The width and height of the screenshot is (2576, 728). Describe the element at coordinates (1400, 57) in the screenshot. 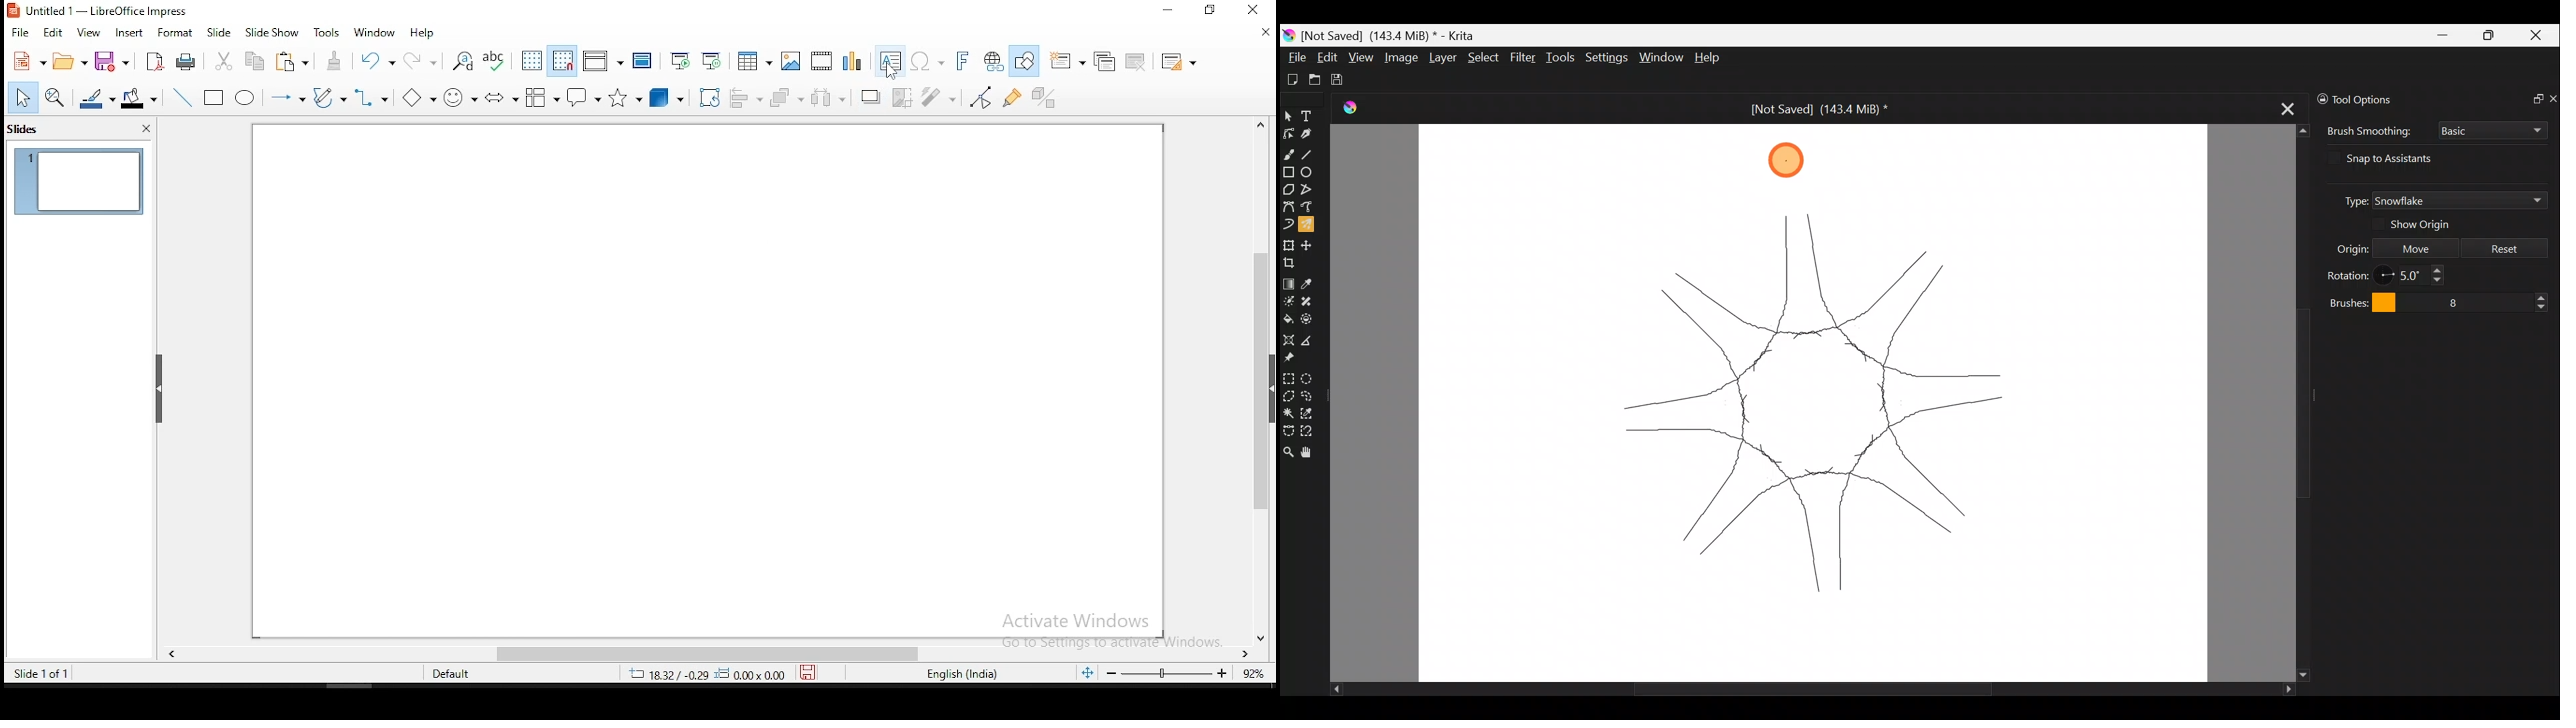

I see `Image` at that location.